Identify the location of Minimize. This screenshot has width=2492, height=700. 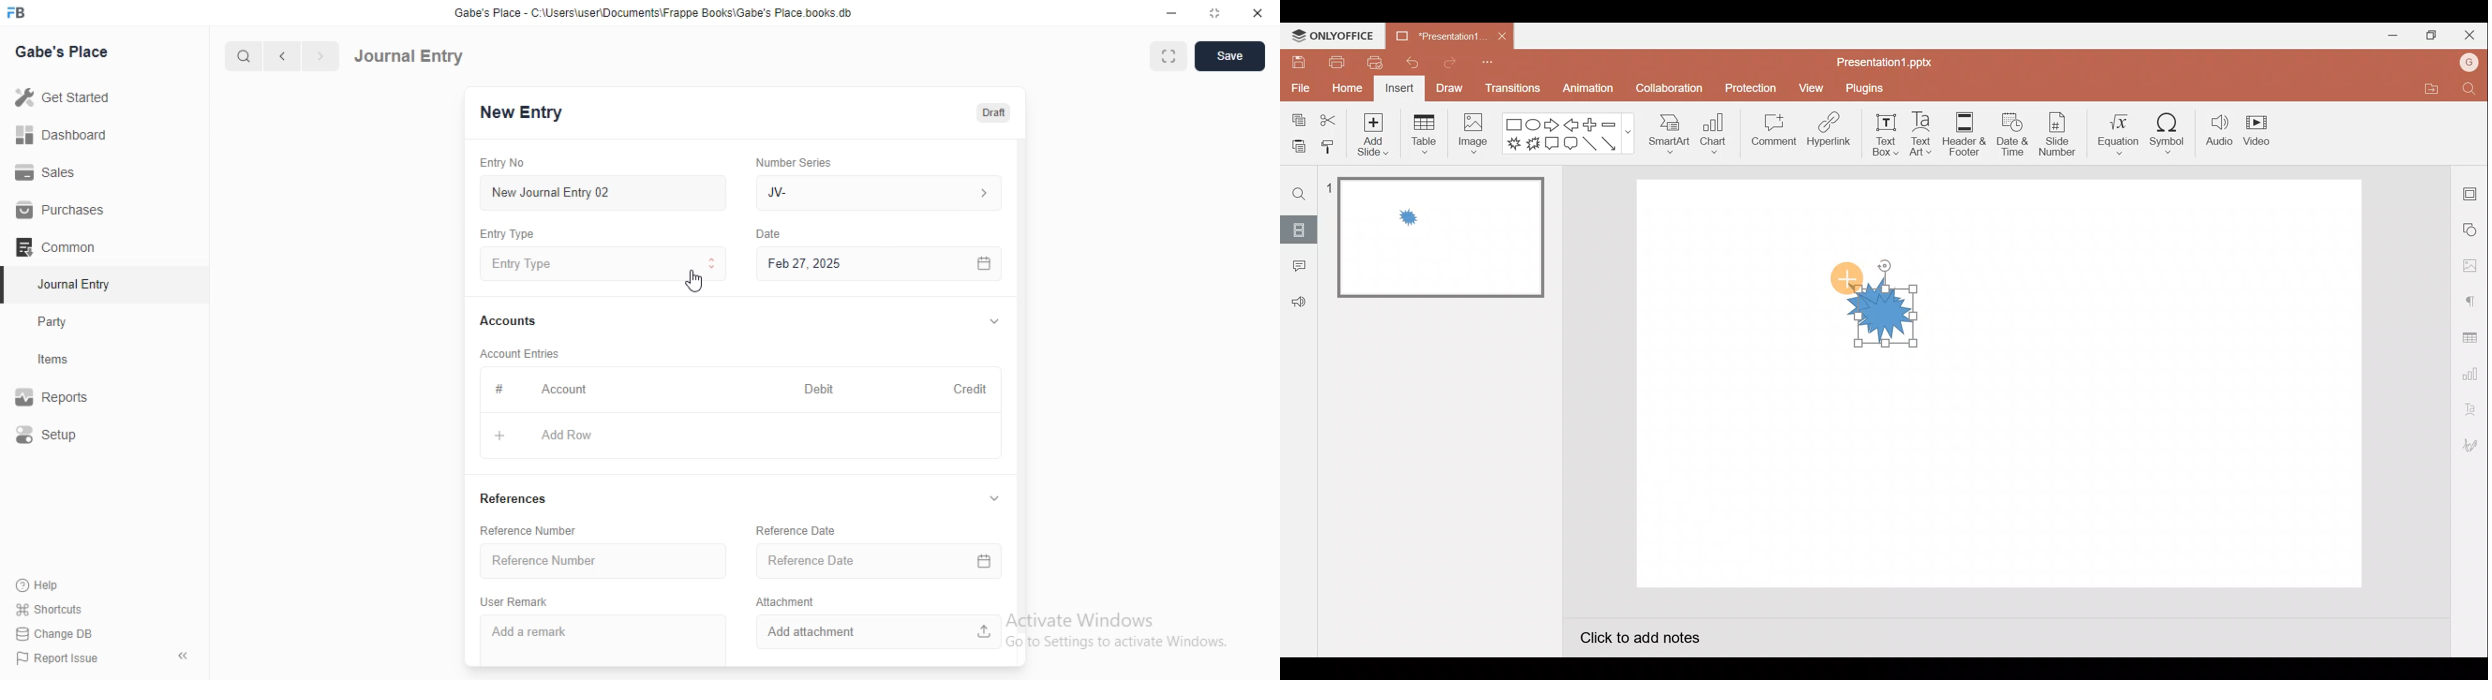
(2392, 35).